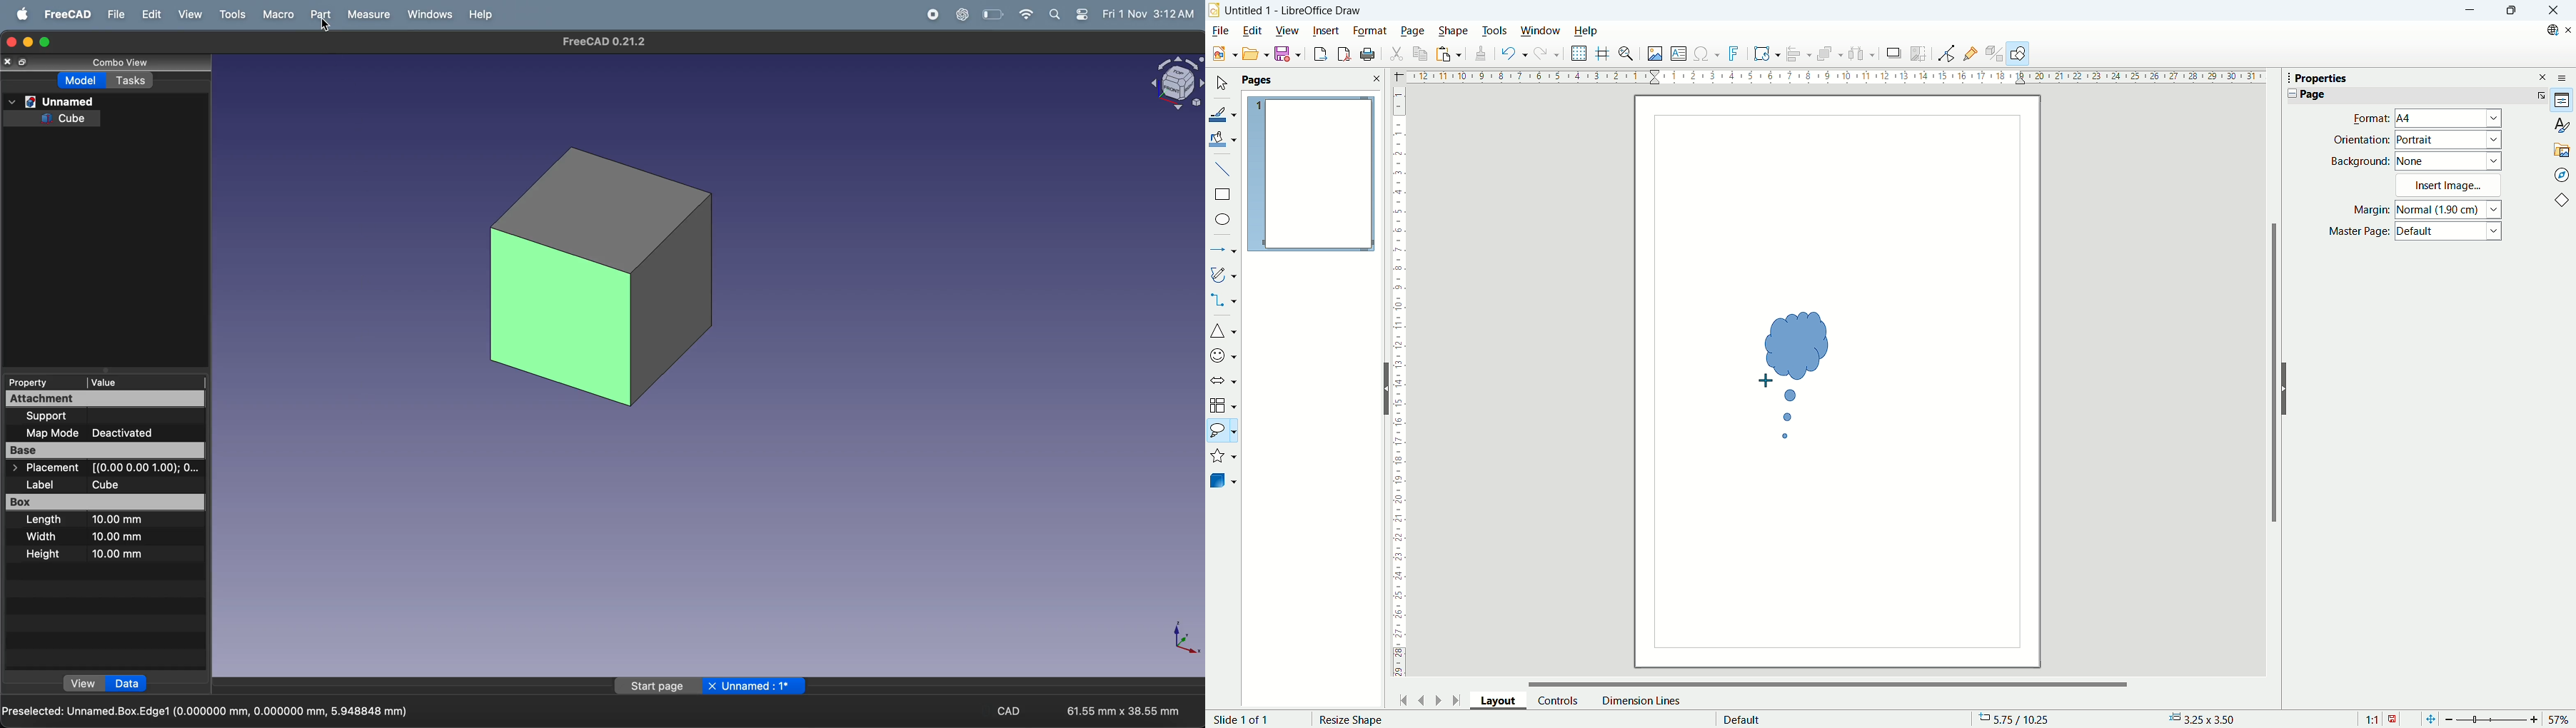 The height and width of the screenshot is (728, 2576). Describe the element at coordinates (2450, 119) in the screenshot. I see `A4` at that location.